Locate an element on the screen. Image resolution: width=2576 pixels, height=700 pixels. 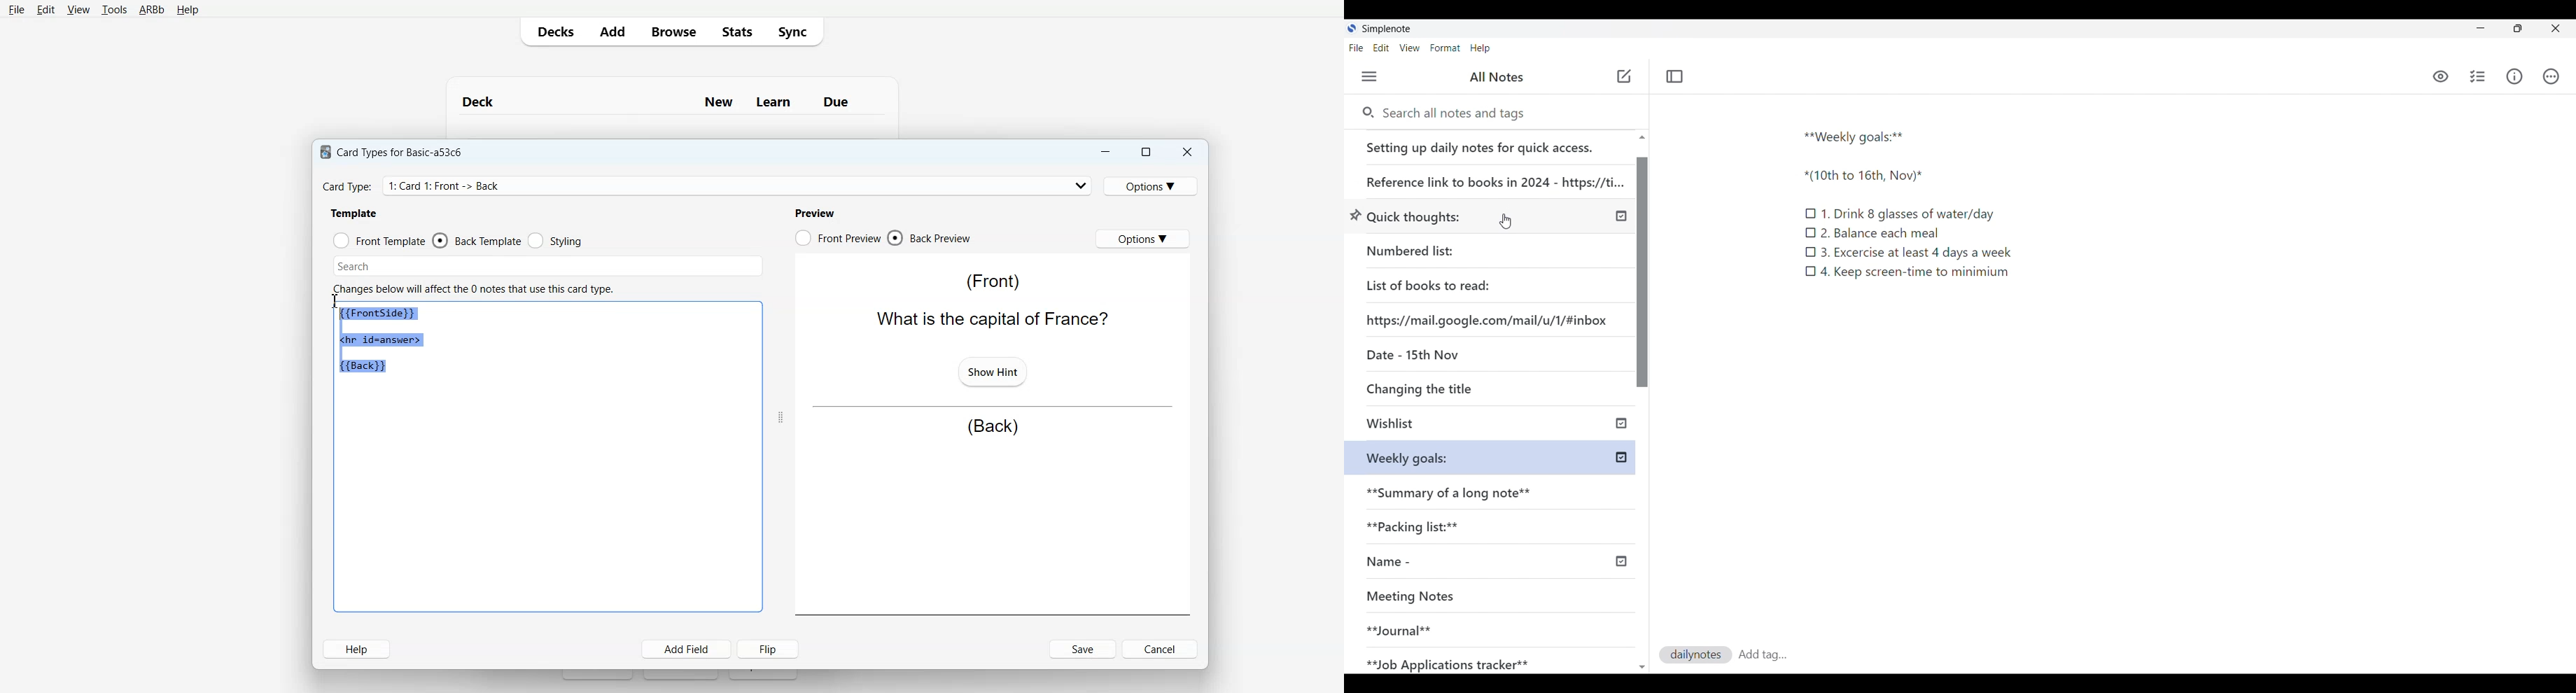
Journal is located at coordinates (1472, 625).